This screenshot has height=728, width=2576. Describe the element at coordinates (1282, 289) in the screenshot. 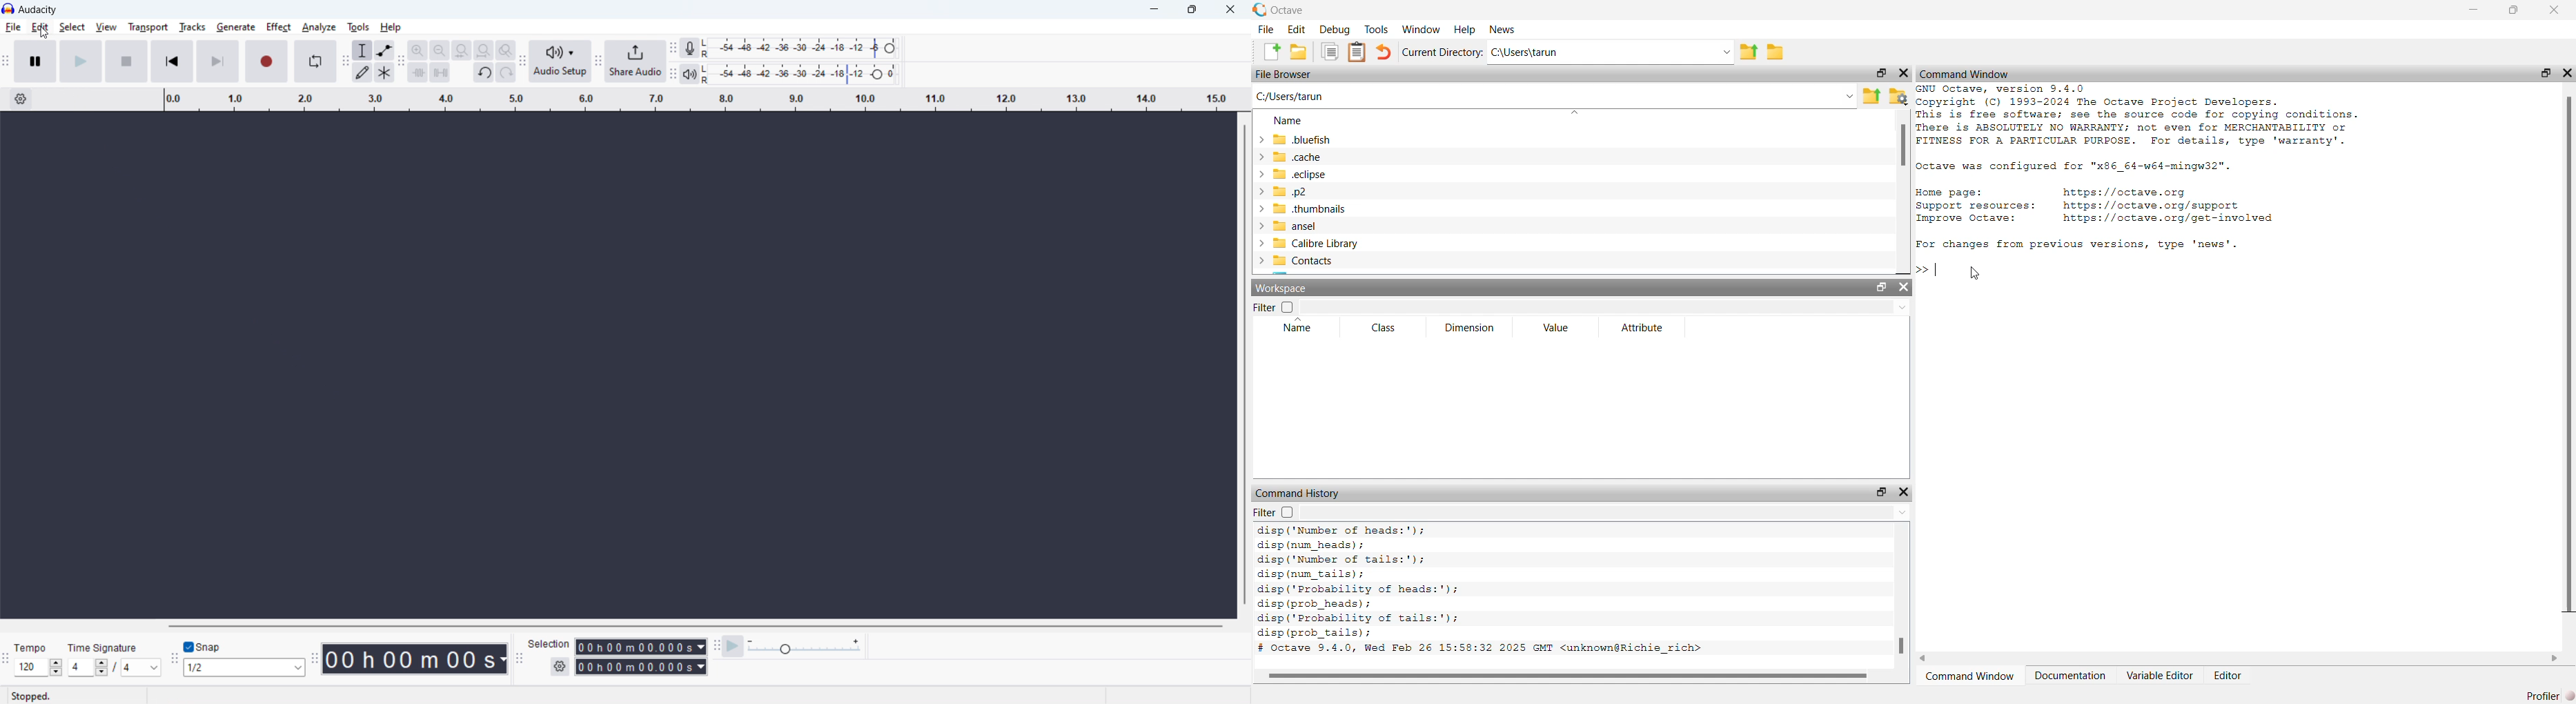

I see `Workspace` at that location.